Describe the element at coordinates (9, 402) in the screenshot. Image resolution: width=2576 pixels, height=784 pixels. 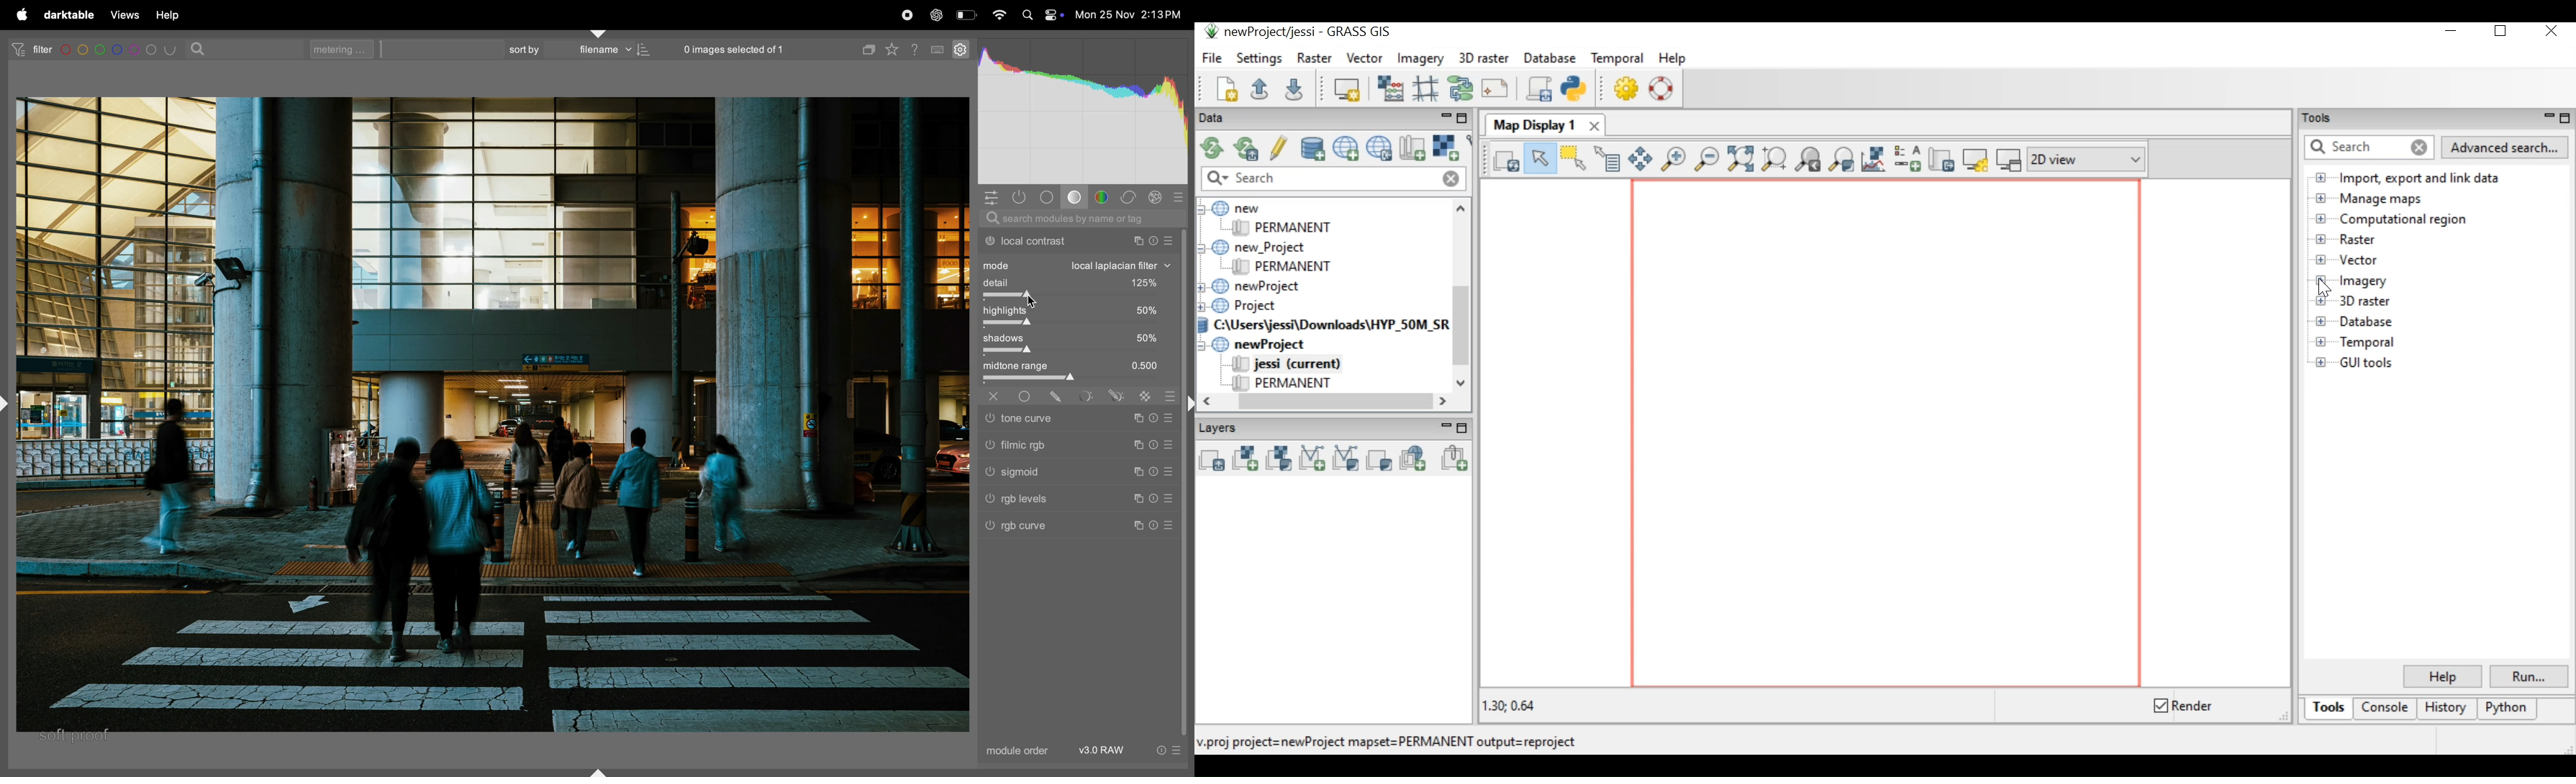
I see `shift+ctrl+l` at that location.